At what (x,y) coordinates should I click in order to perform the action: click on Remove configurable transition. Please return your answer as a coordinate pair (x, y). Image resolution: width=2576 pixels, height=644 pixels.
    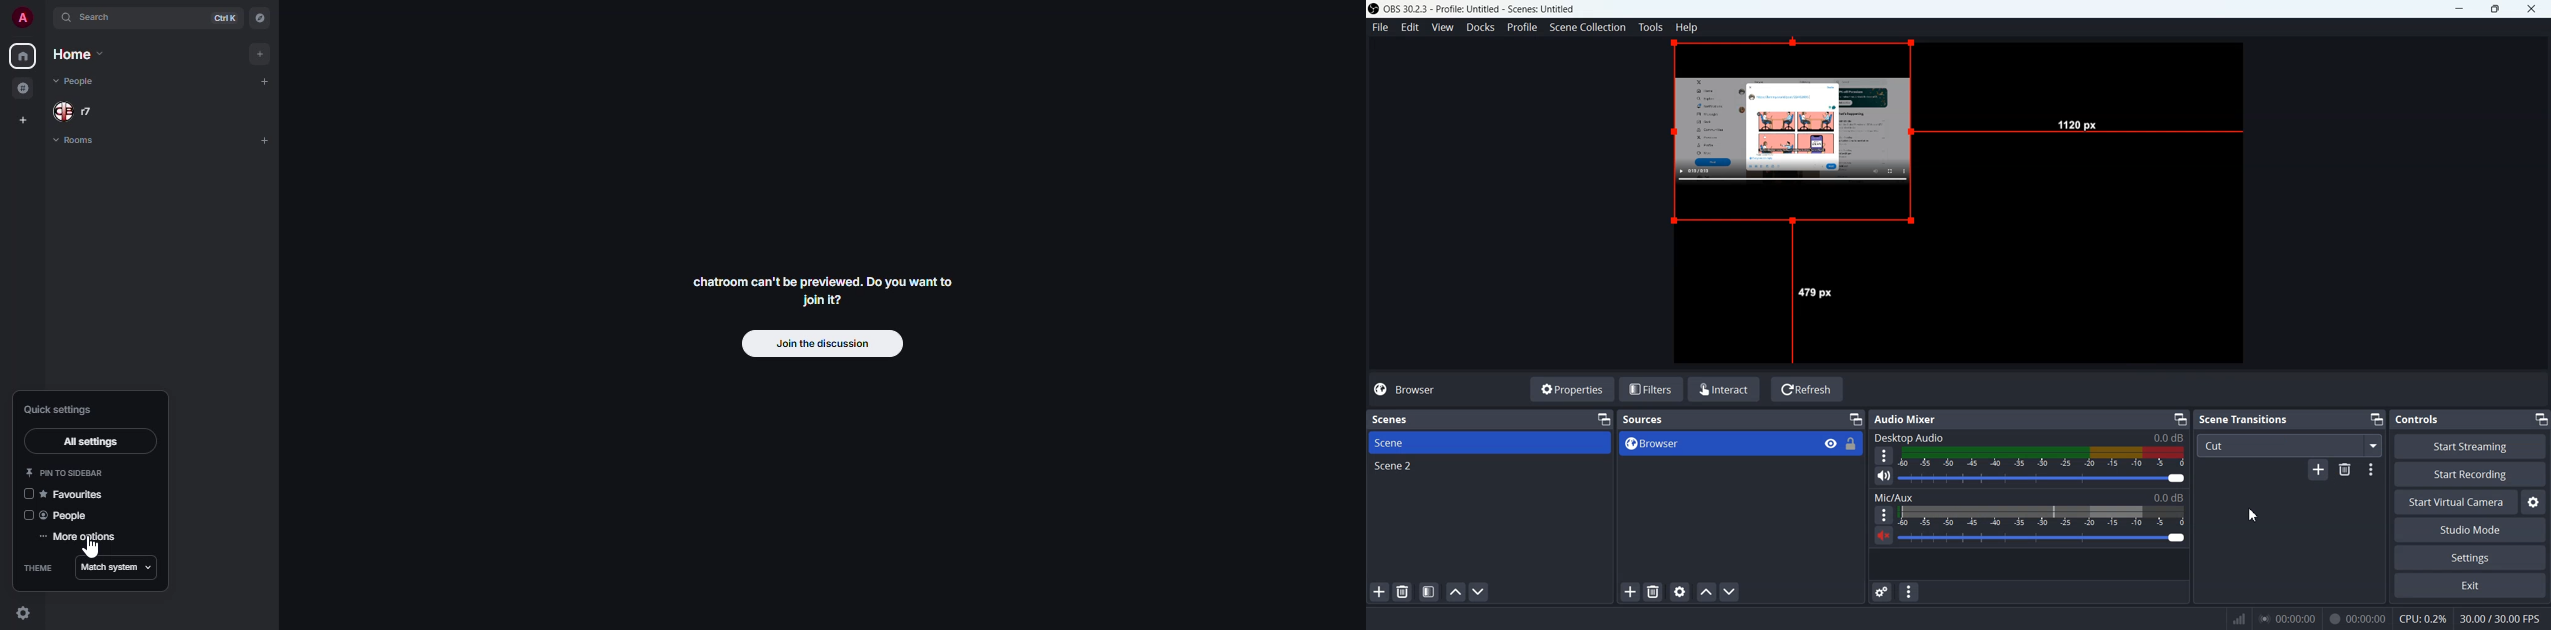
    Looking at the image, I should click on (2346, 470).